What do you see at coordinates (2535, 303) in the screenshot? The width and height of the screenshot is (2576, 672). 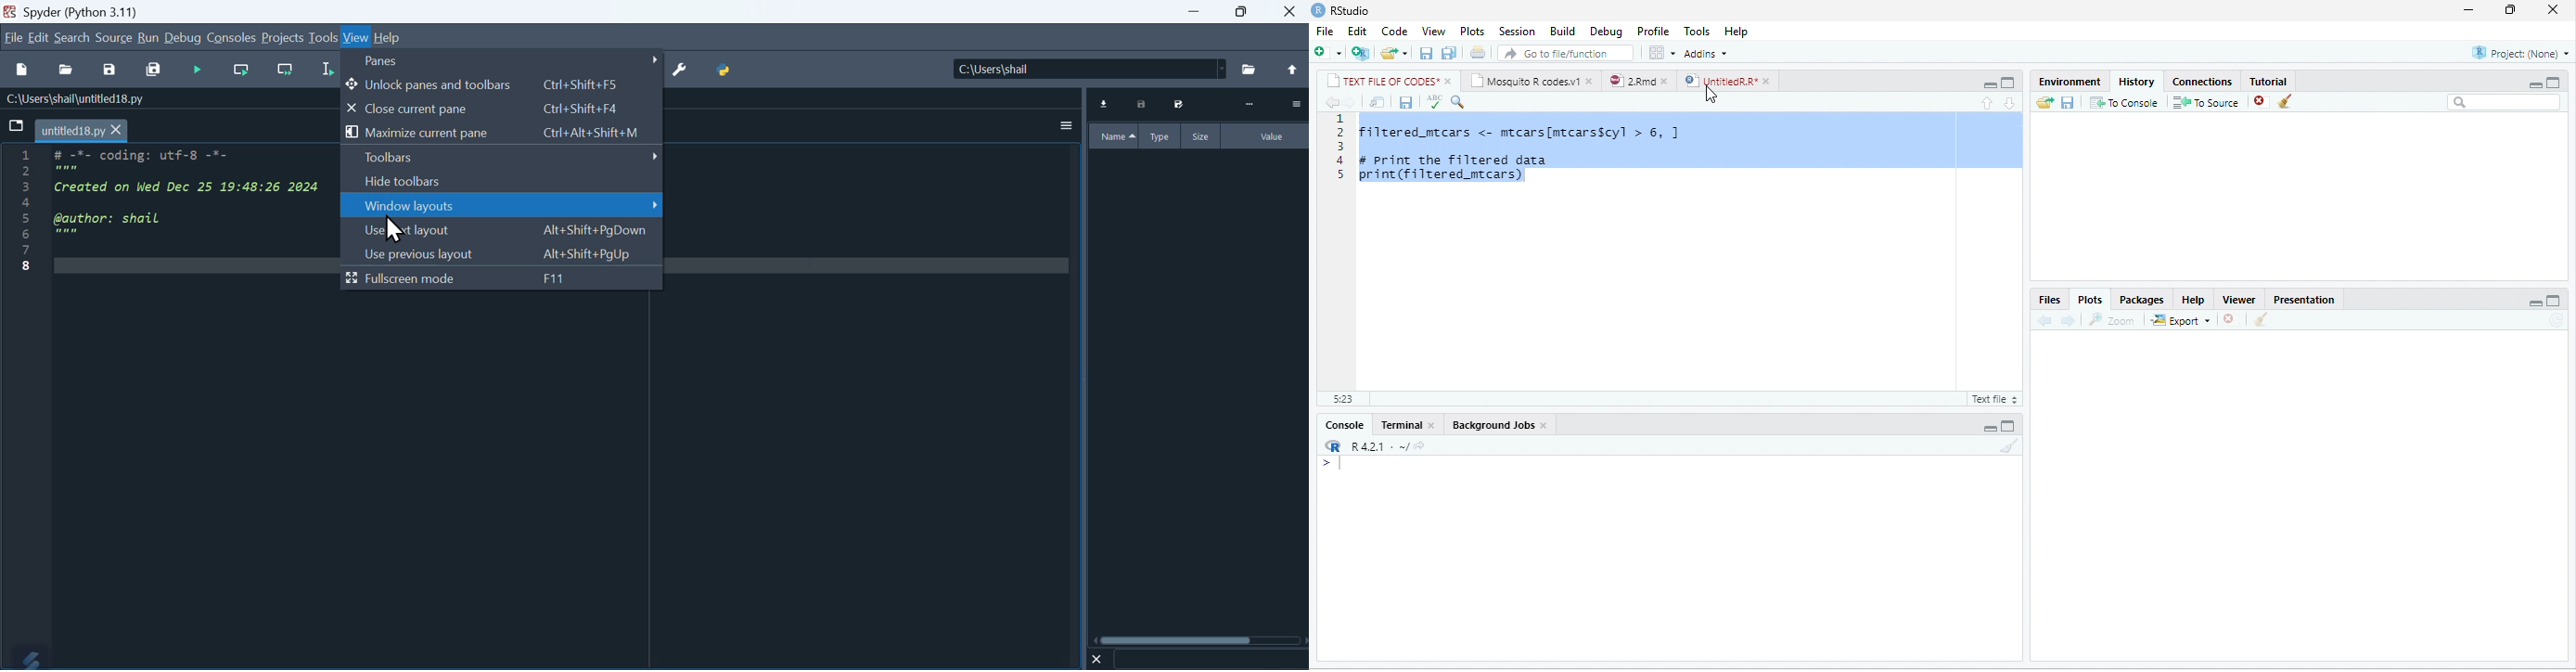 I see `minimize` at bounding box center [2535, 303].